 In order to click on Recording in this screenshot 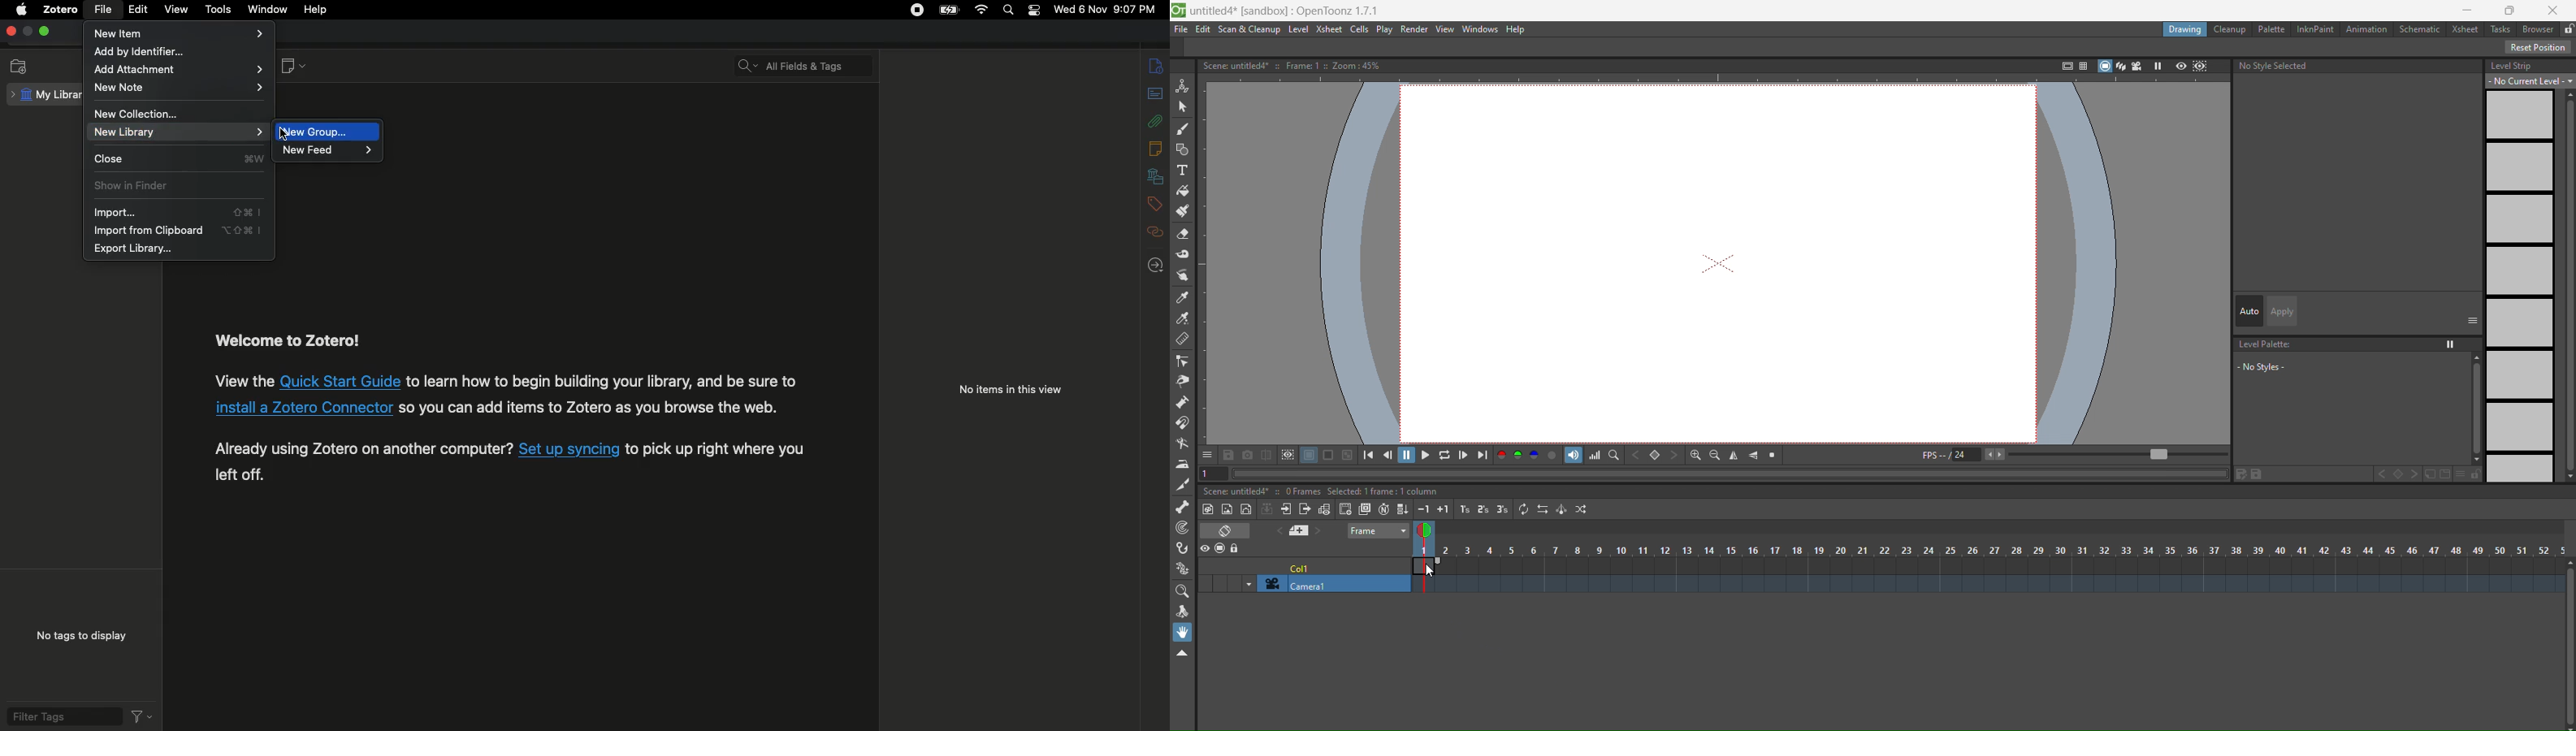, I will do `click(916, 11)`.